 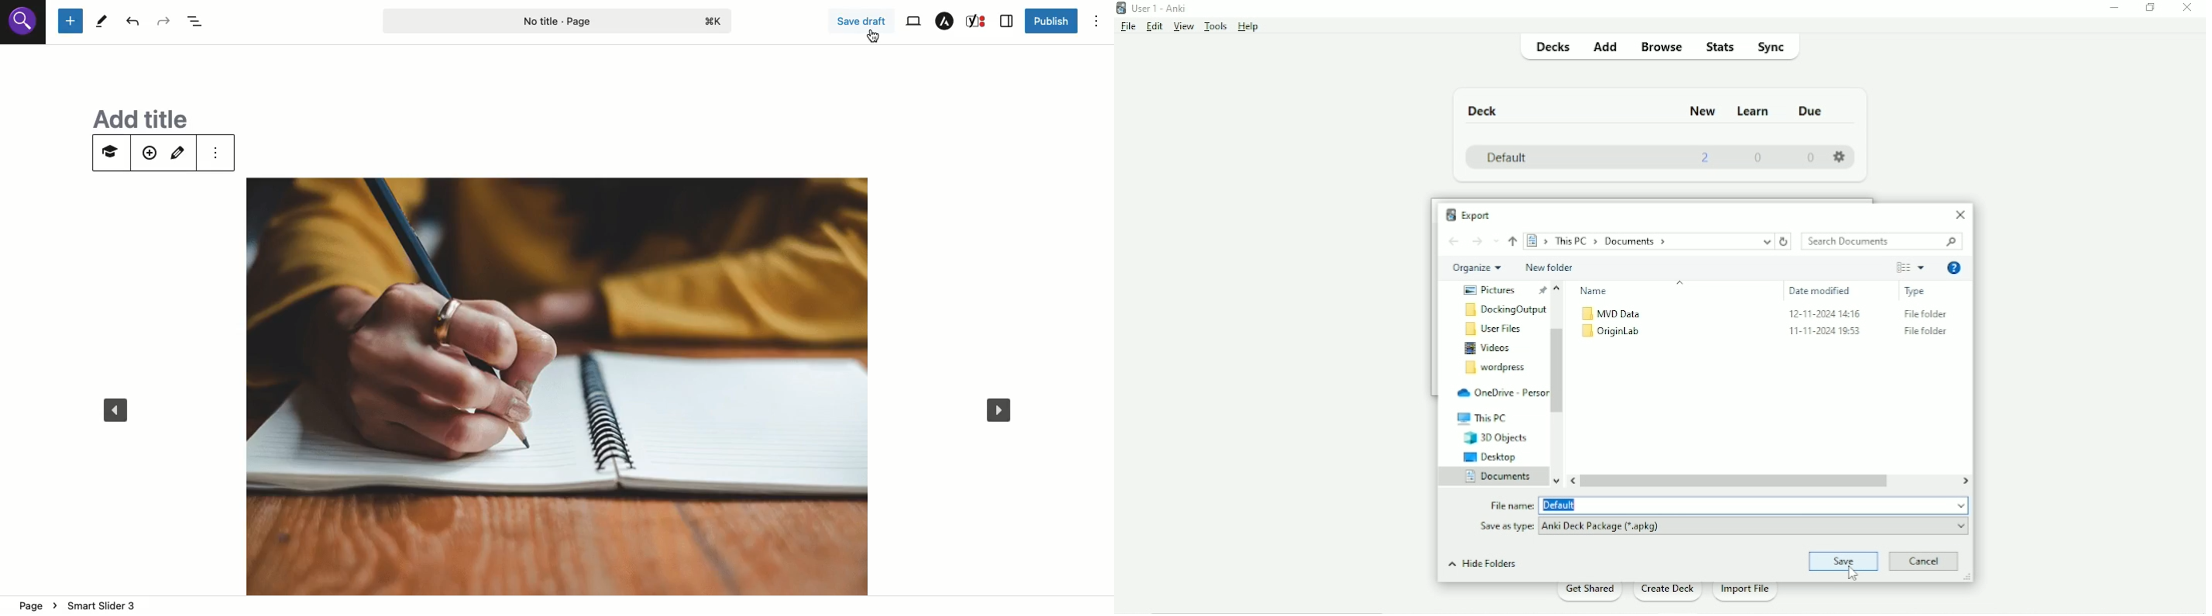 What do you see at coordinates (1814, 110) in the screenshot?
I see `Due` at bounding box center [1814, 110].